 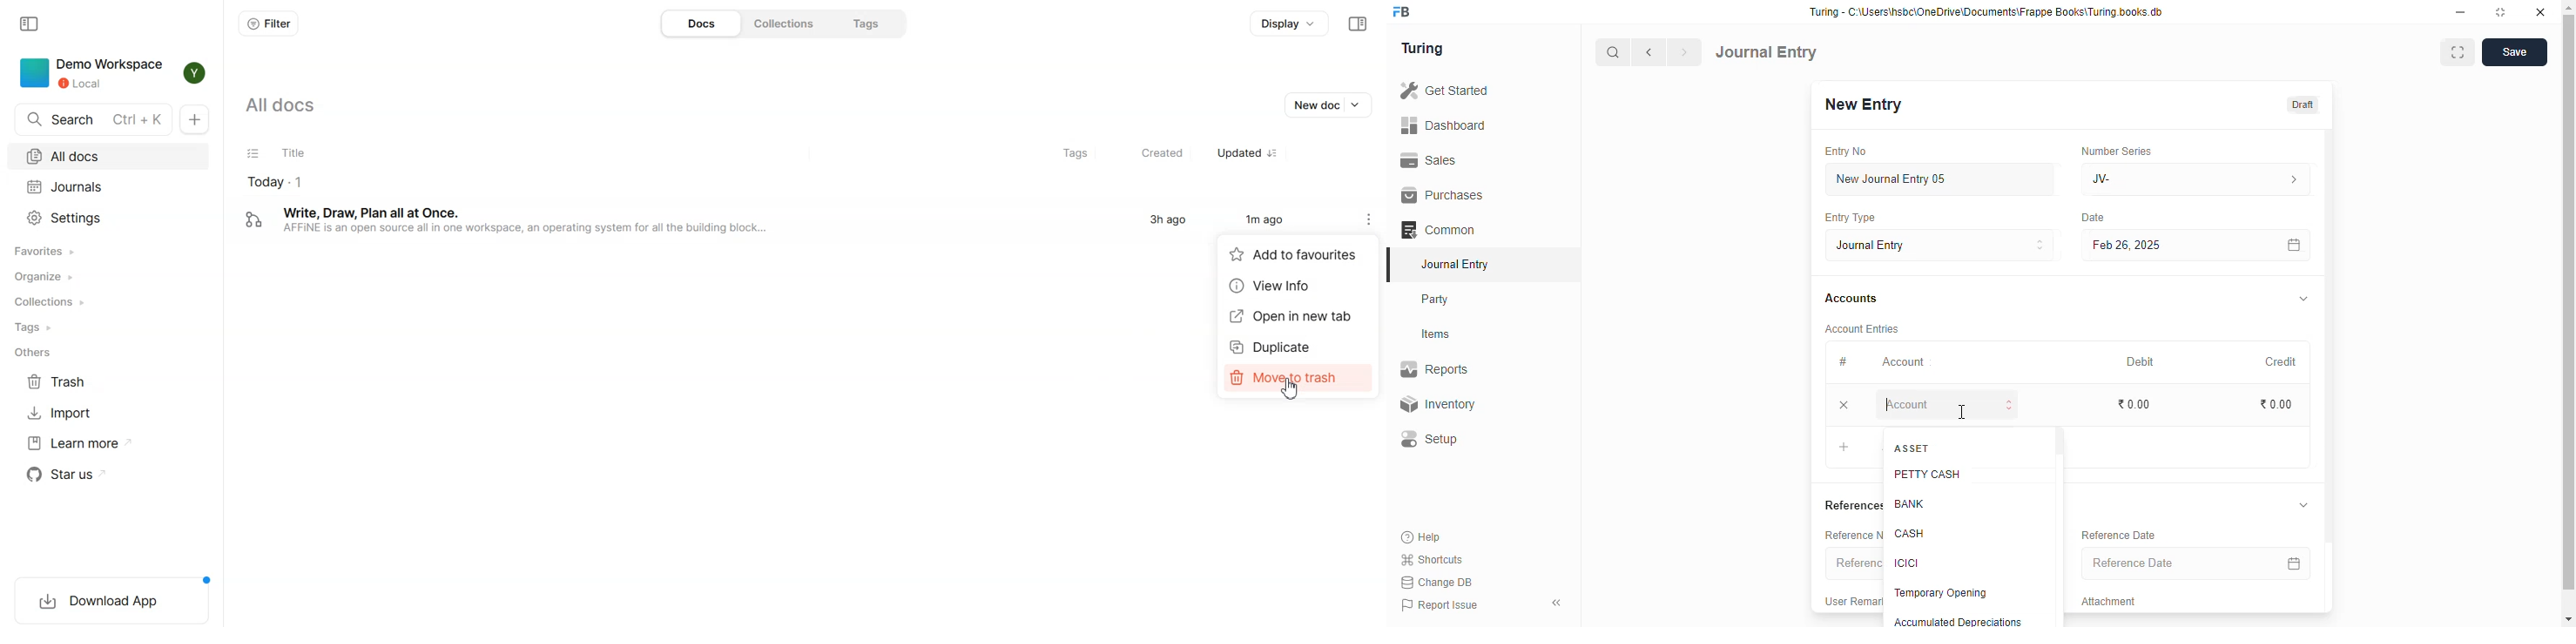 I want to click on journal entry, so click(x=1939, y=245).